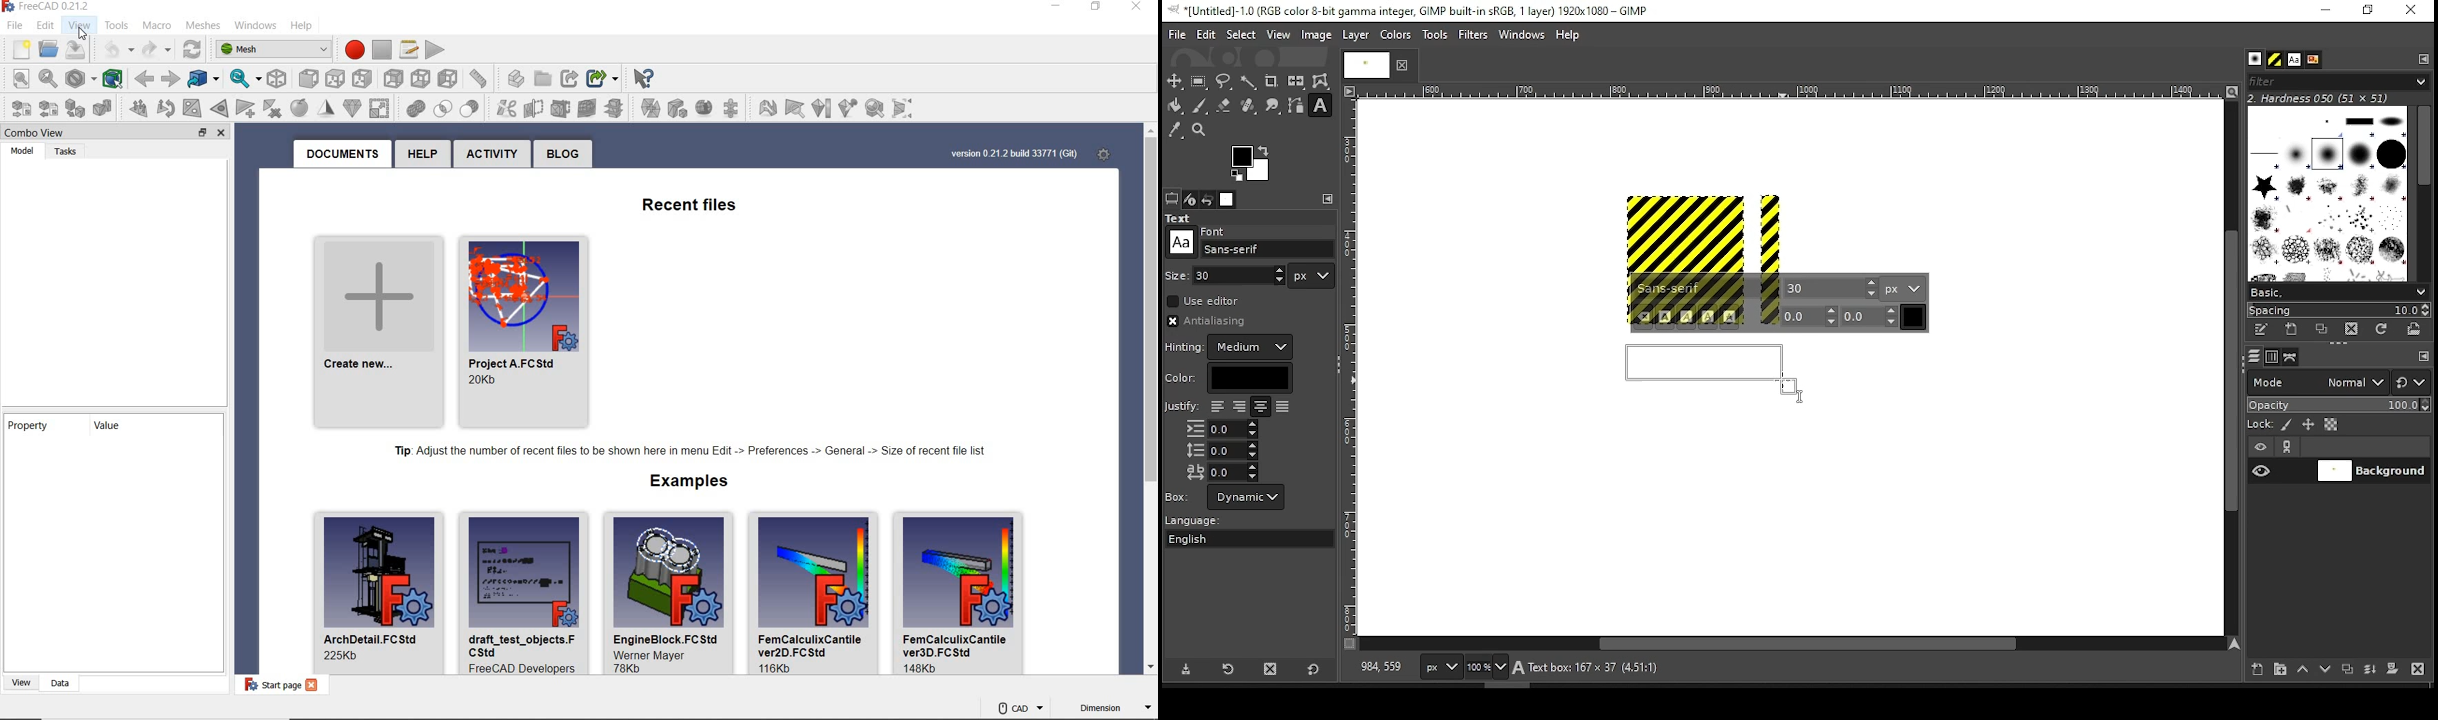  Describe the element at coordinates (187, 48) in the screenshot. I see `refresh` at that location.